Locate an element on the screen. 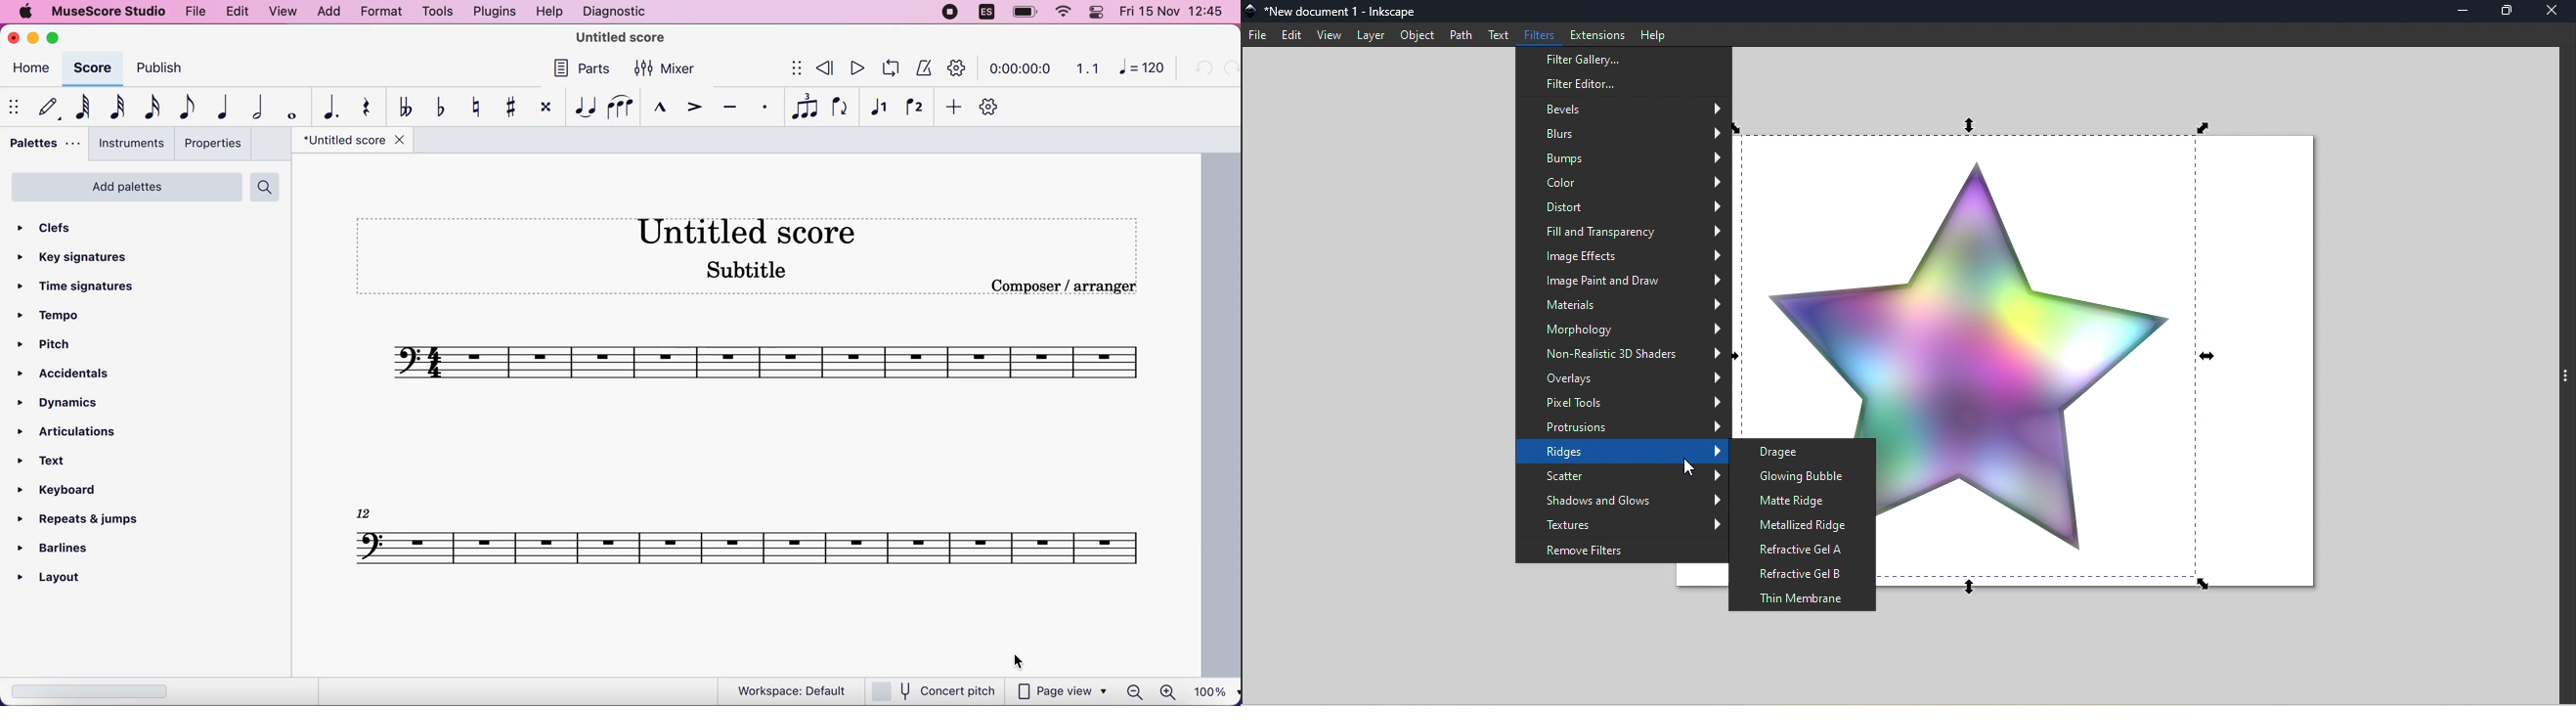 The height and width of the screenshot is (728, 2576). Bevels is located at coordinates (1622, 107).